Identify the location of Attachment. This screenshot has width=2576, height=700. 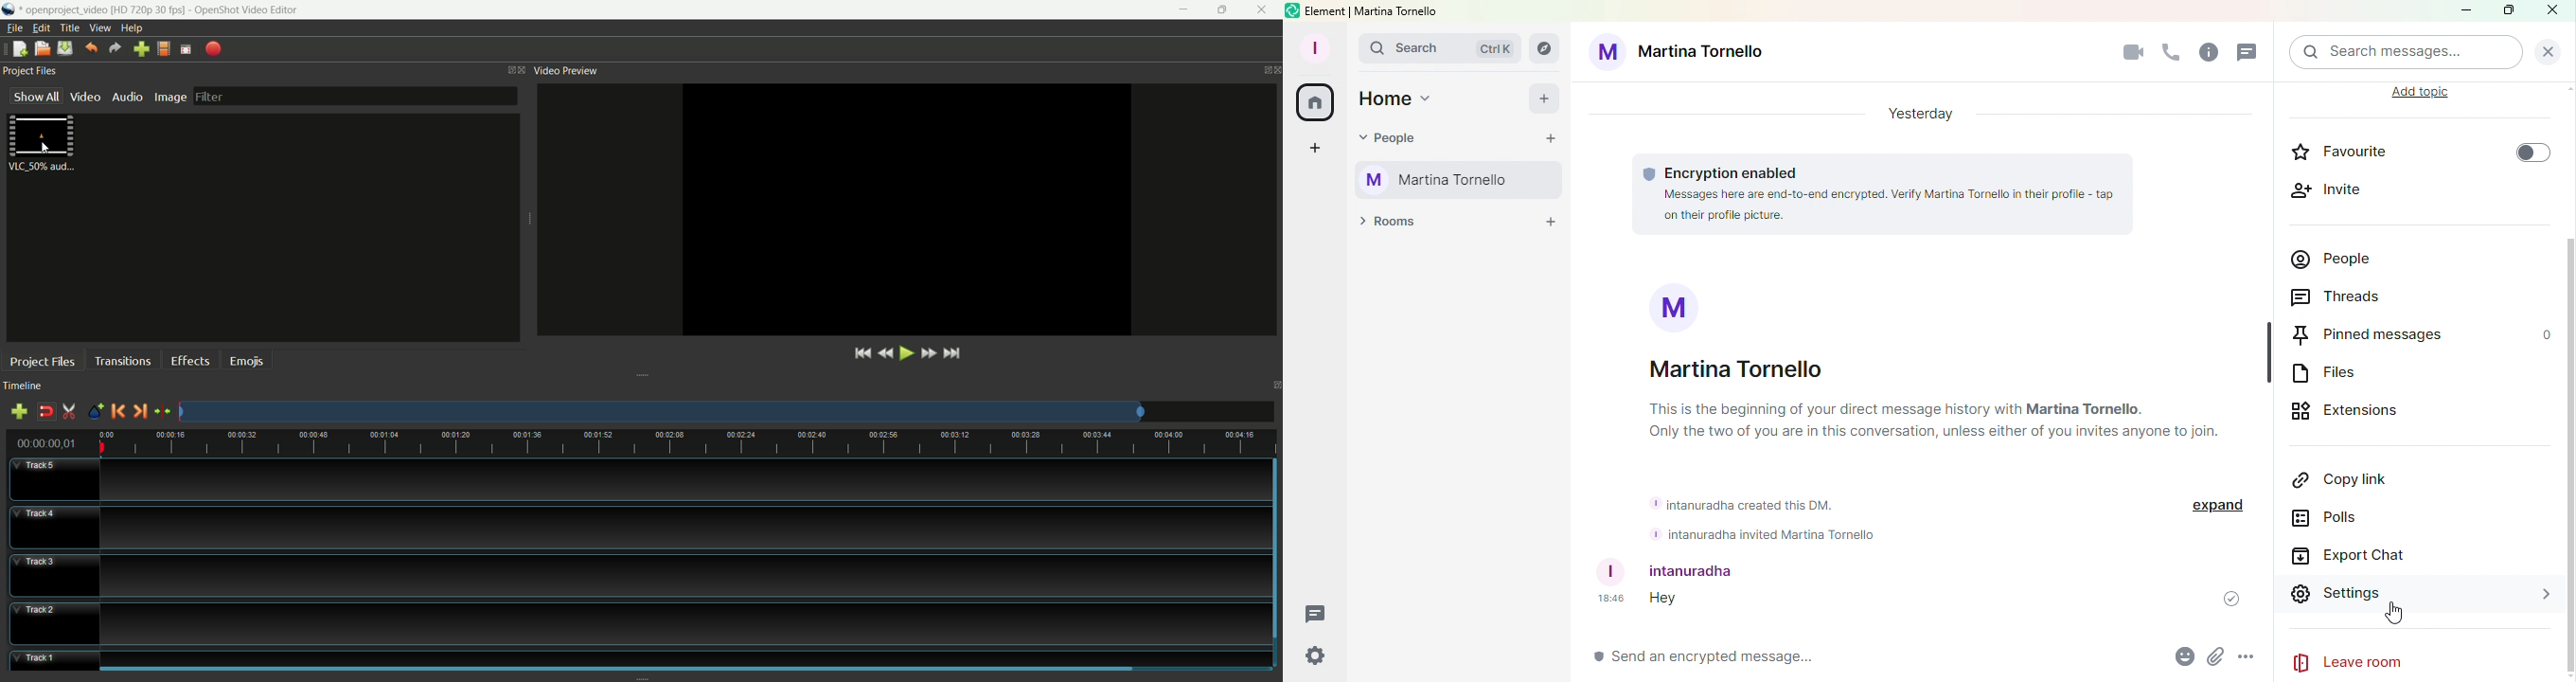
(2214, 656).